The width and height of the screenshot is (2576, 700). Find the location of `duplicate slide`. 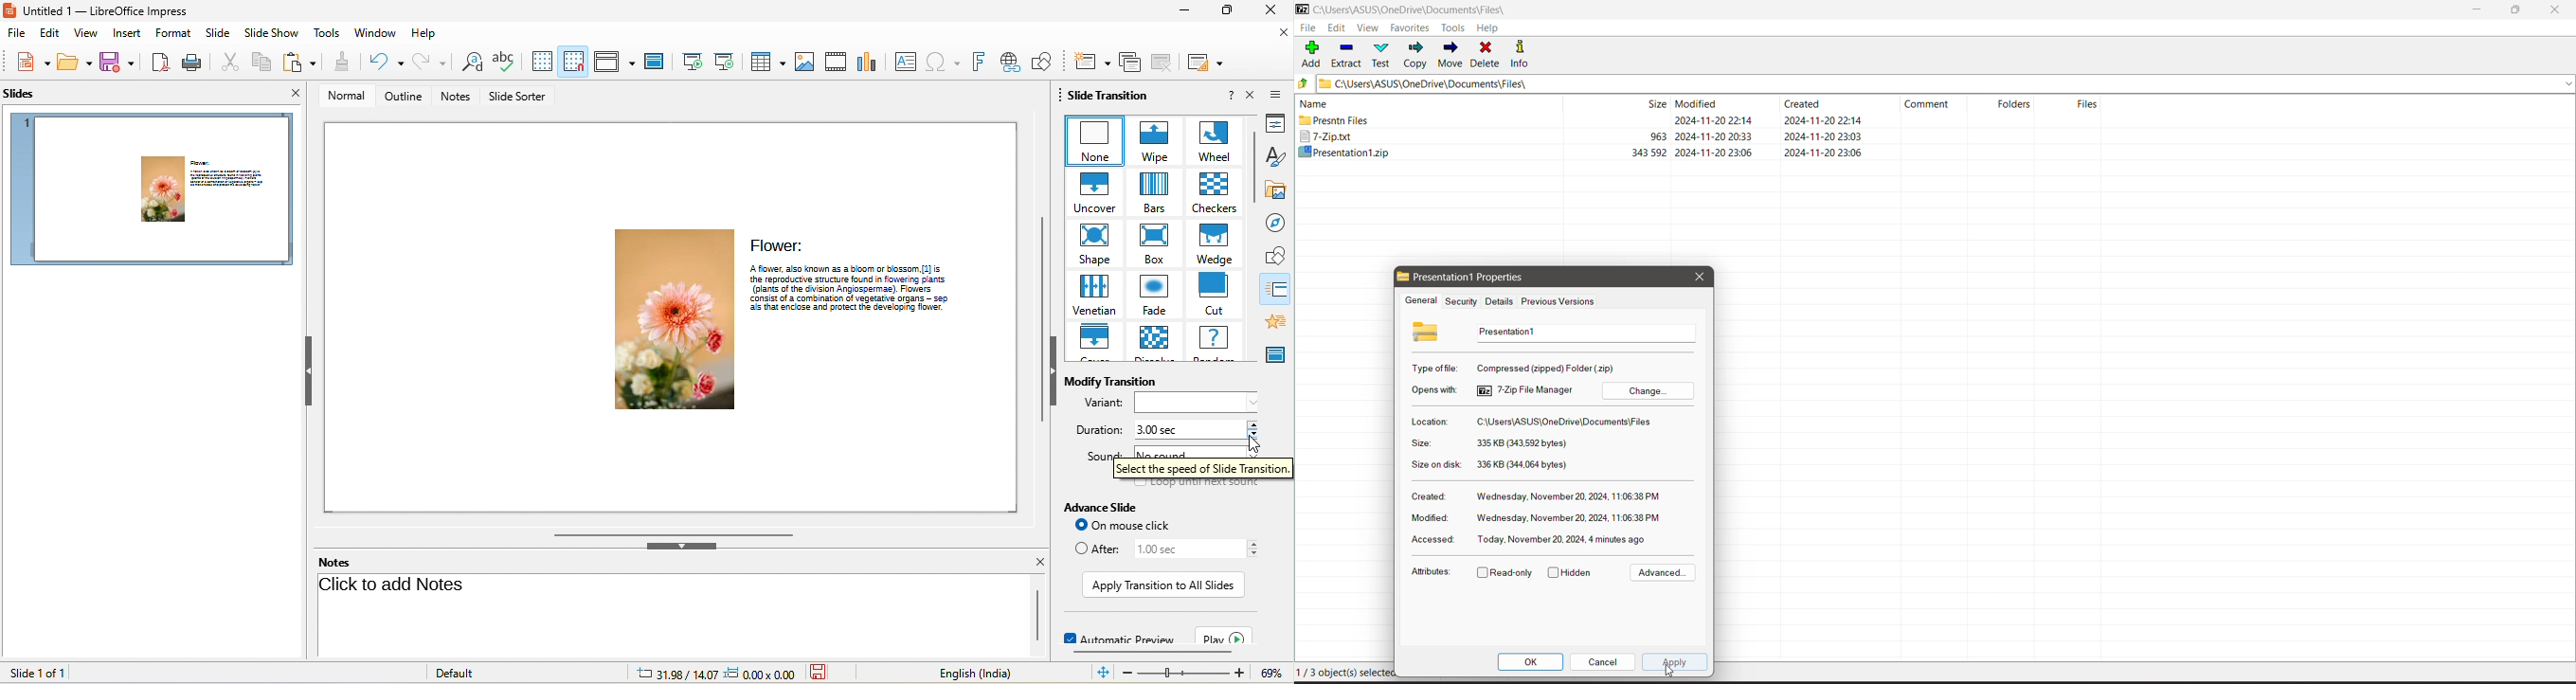

duplicate slide is located at coordinates (1128, 62).